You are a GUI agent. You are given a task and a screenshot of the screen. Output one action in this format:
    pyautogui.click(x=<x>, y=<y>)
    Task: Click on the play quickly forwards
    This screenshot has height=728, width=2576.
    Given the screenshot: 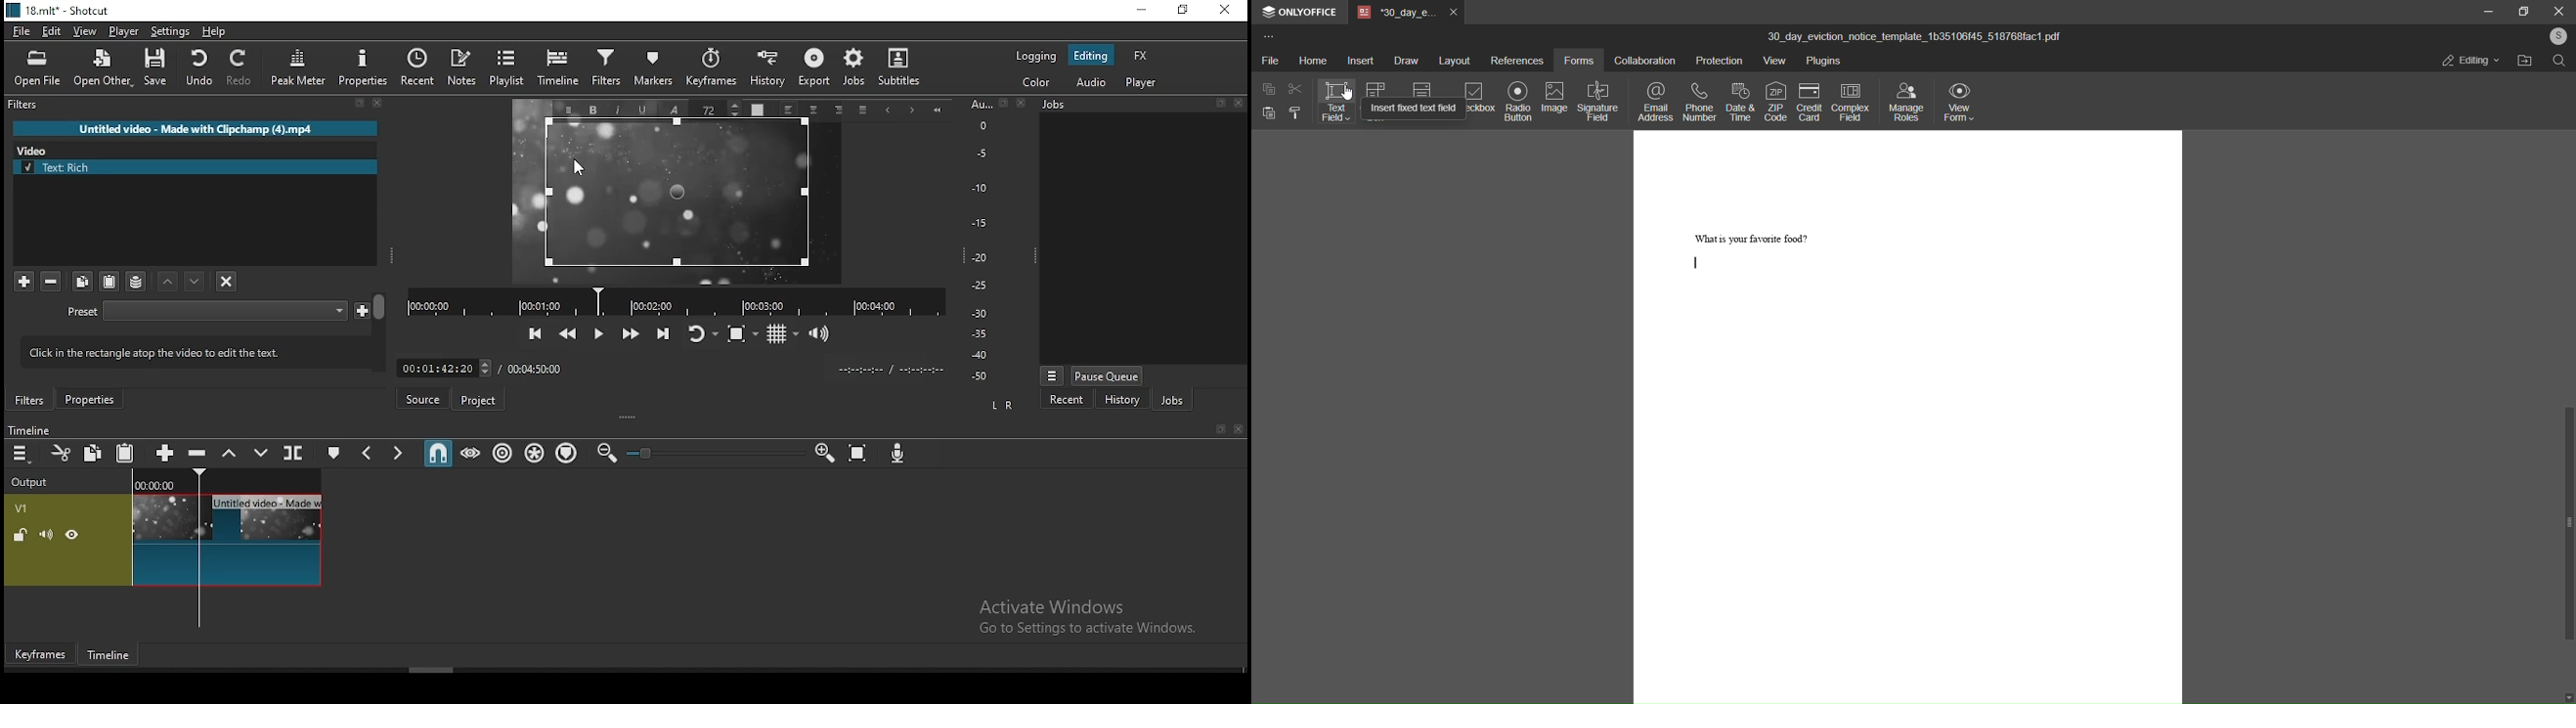 What is the action you would take?
    pyautogui.click(x=633, y=332)
    